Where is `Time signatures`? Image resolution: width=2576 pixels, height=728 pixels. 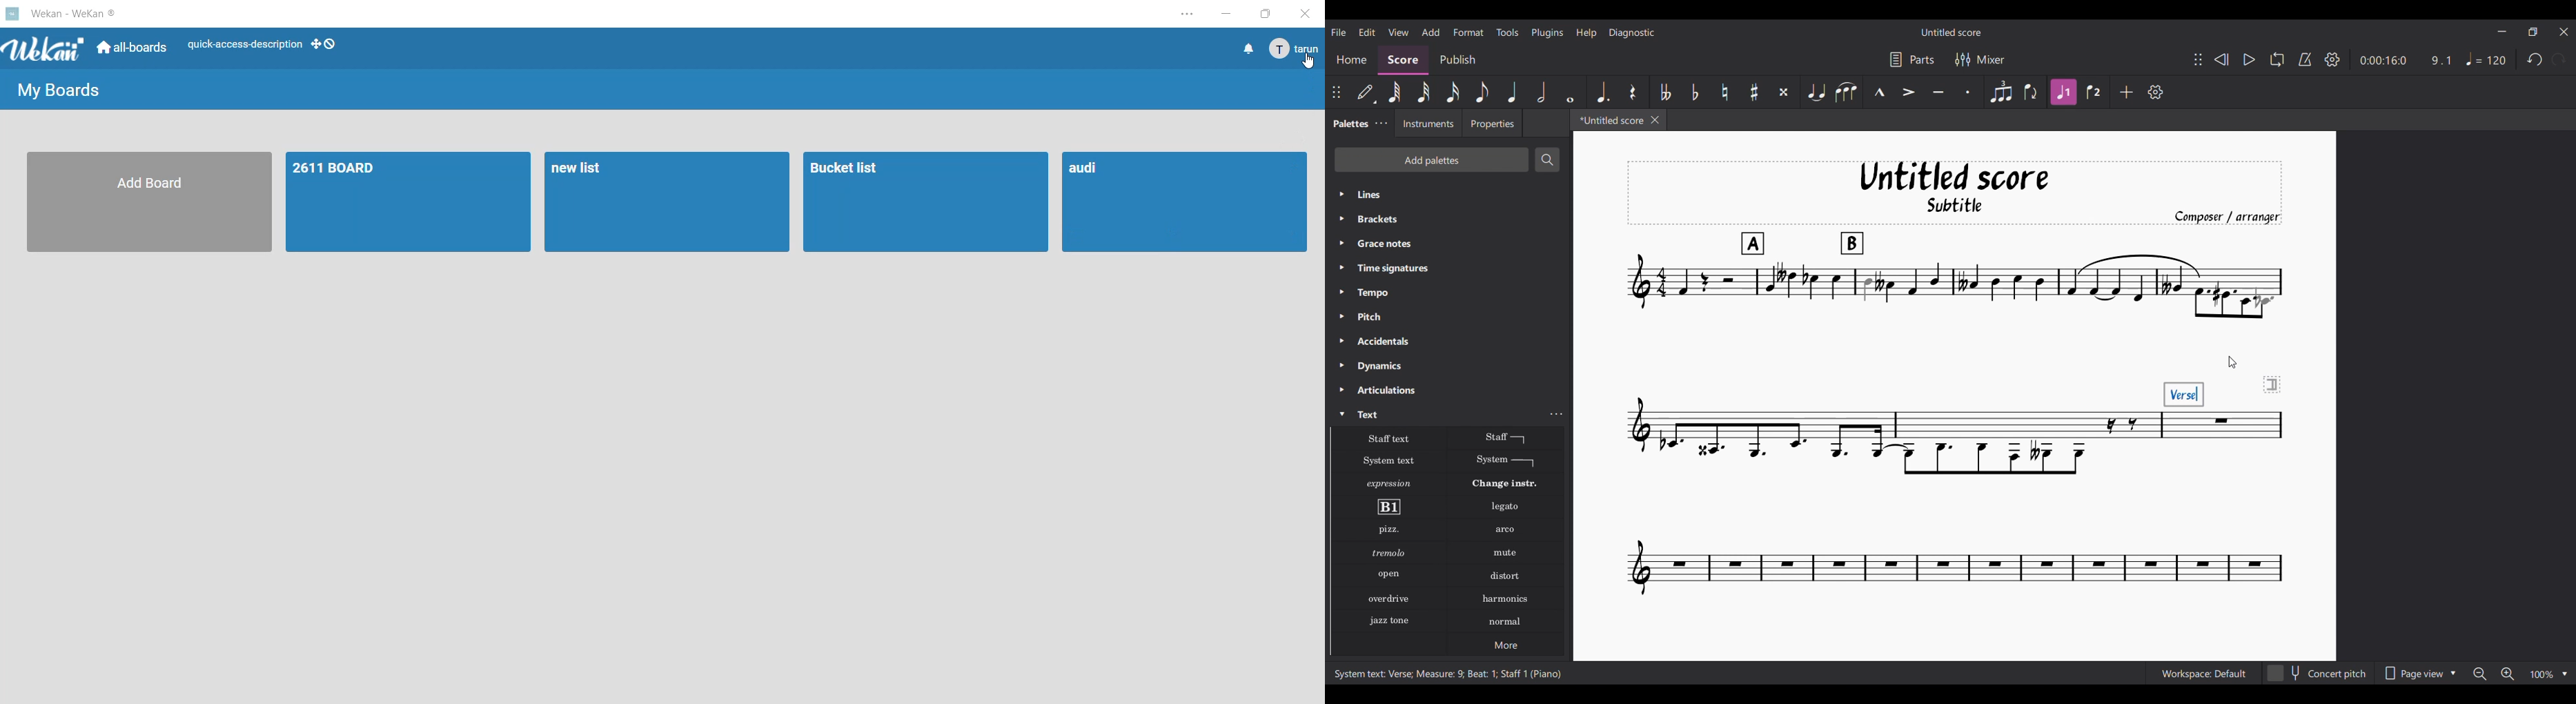
Time signatures is located at coordinates (1449, 268).